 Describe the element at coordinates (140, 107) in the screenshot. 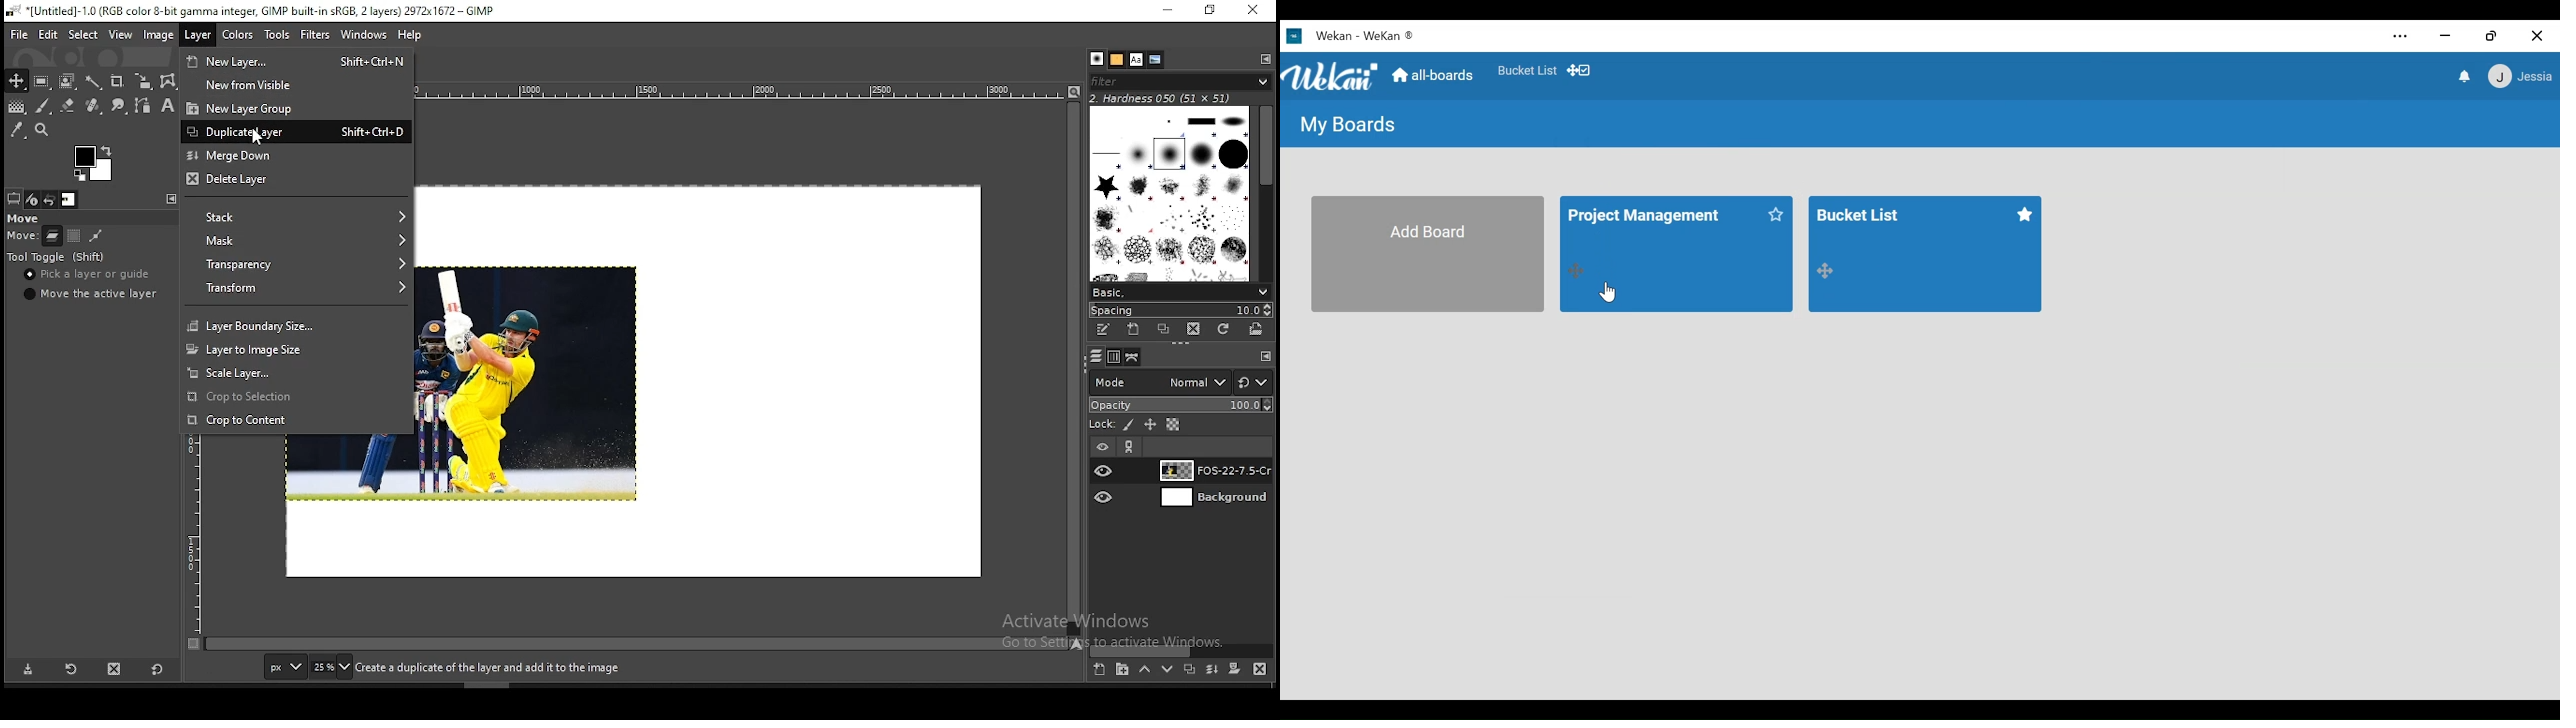

I see `paths tool` at that location.